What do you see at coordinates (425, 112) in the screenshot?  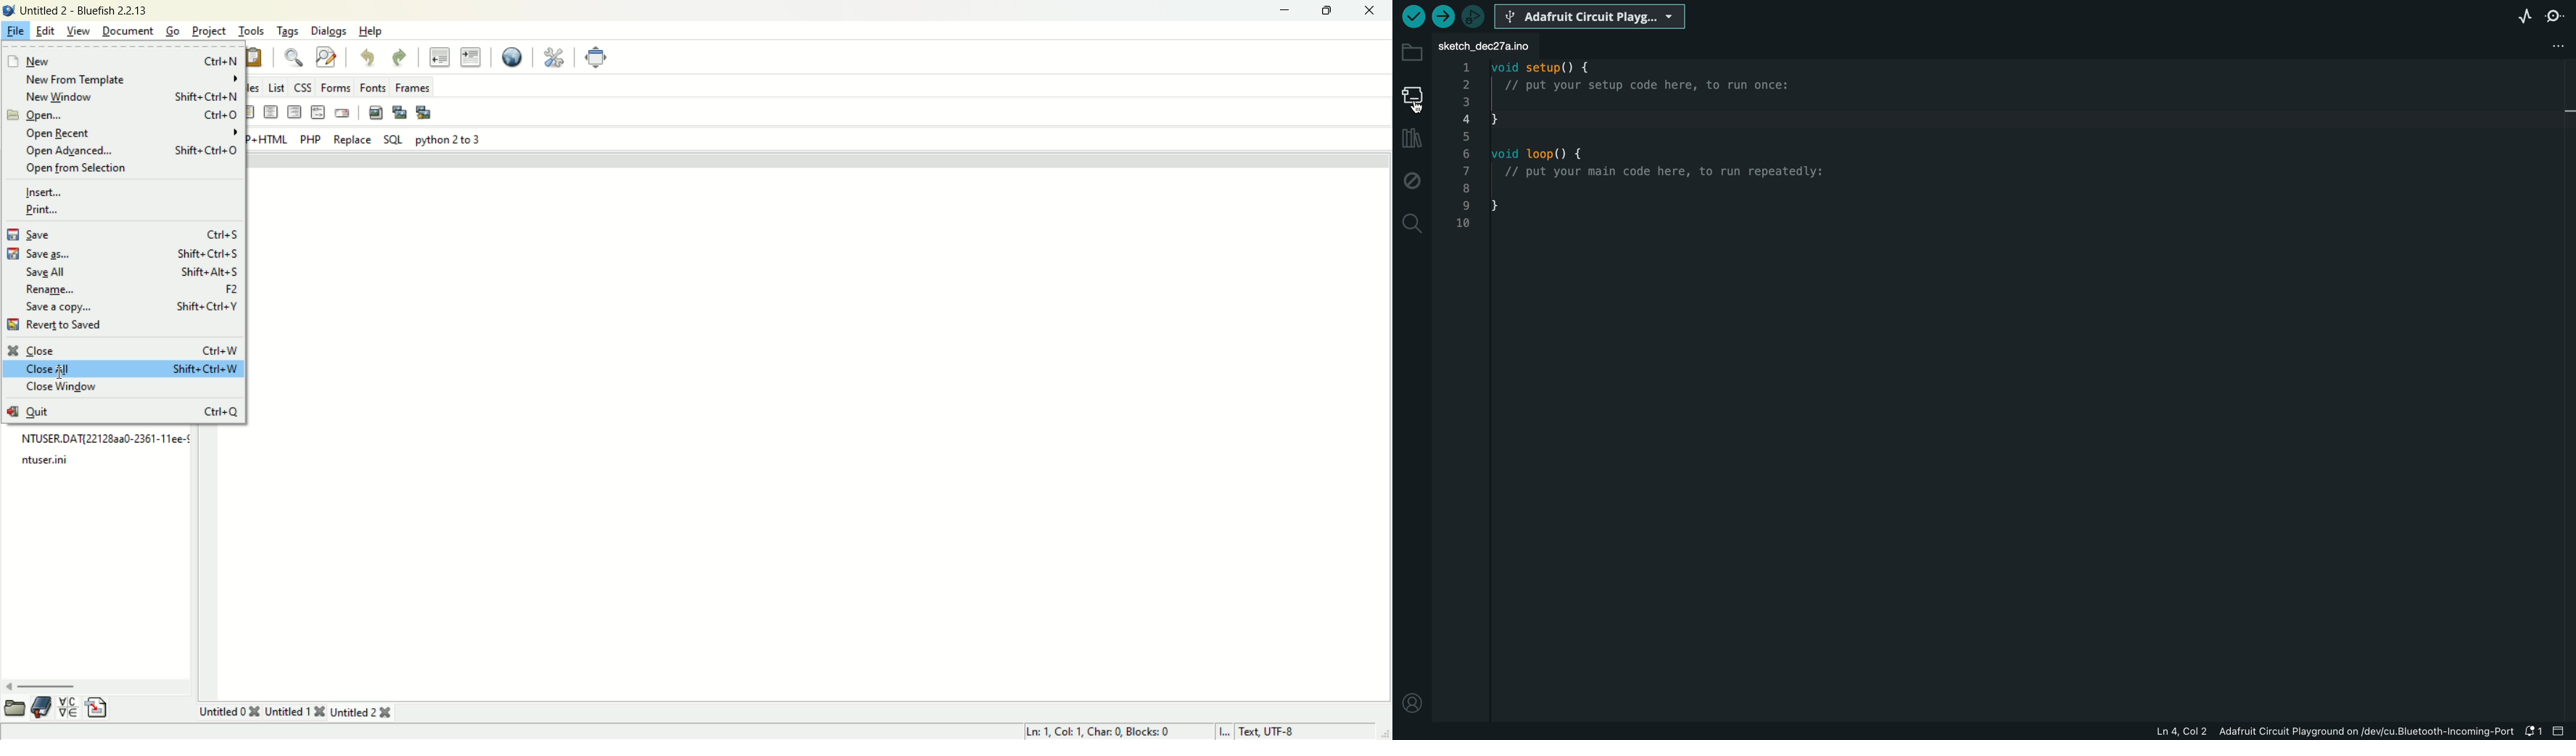 I see `MULTI THUMBNAIL` at bounding box center [425, 112].